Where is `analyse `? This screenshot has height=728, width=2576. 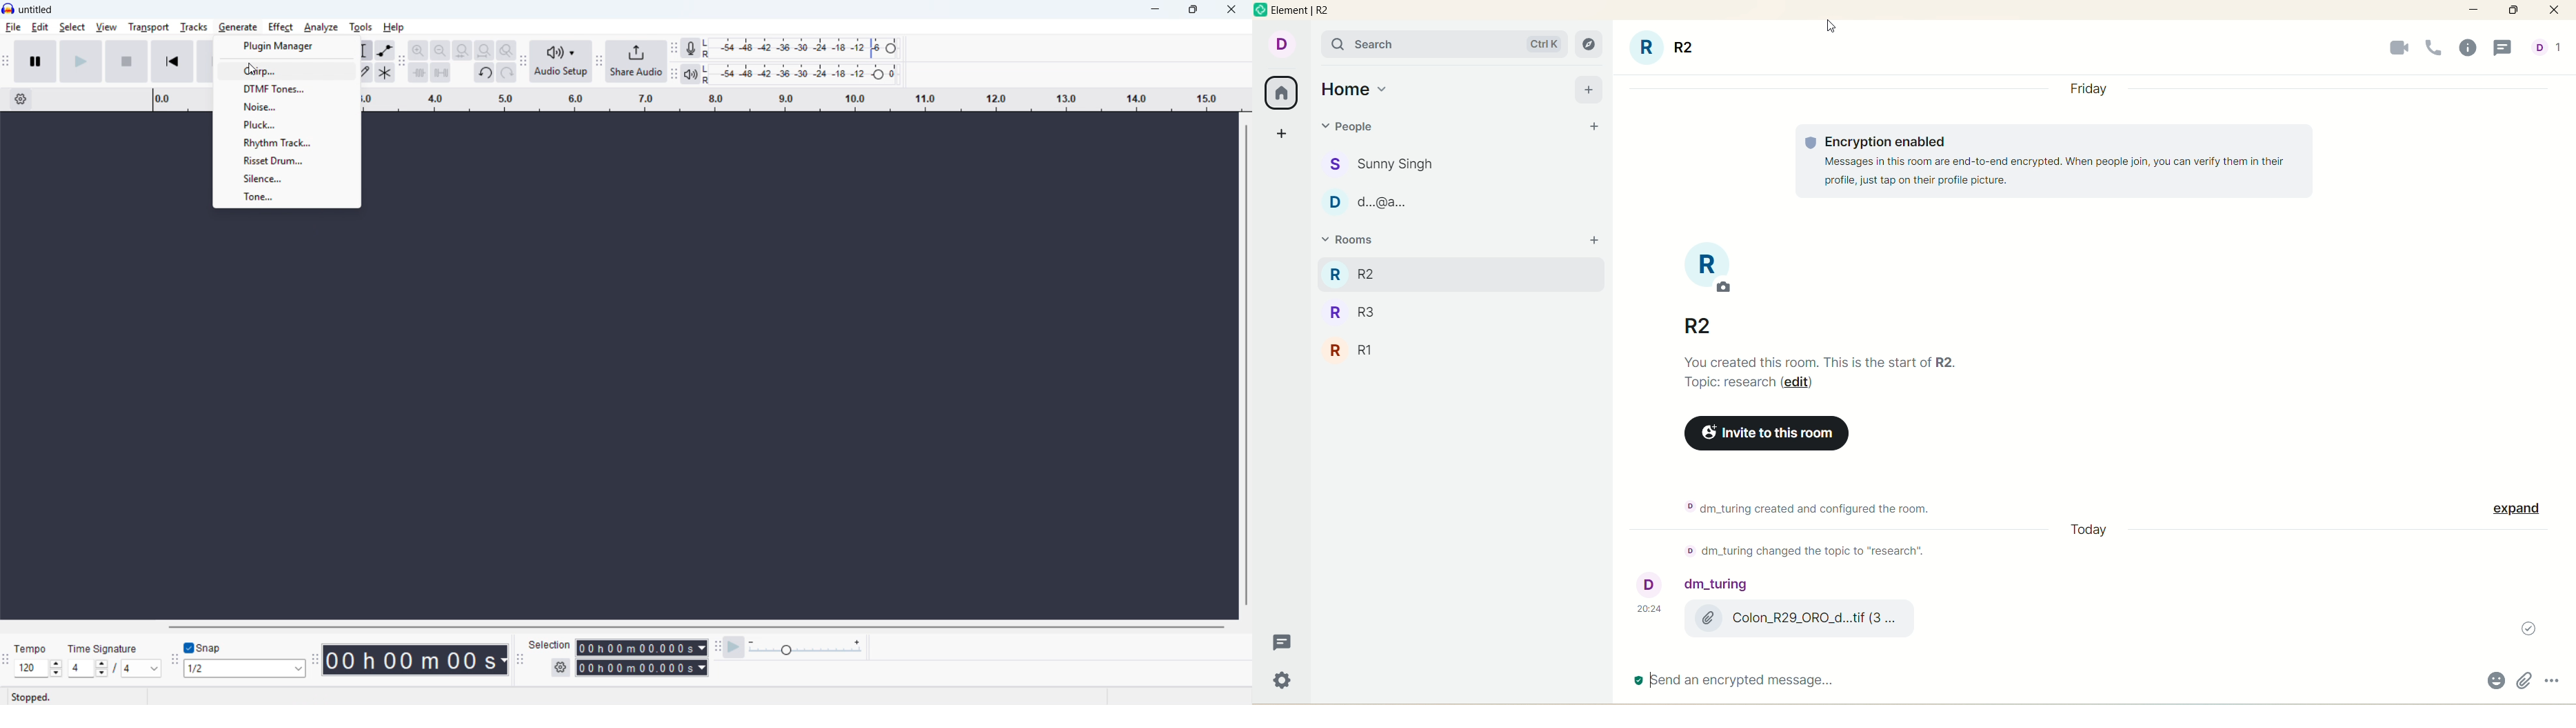
analyse  is located at coordinates (320, 28).